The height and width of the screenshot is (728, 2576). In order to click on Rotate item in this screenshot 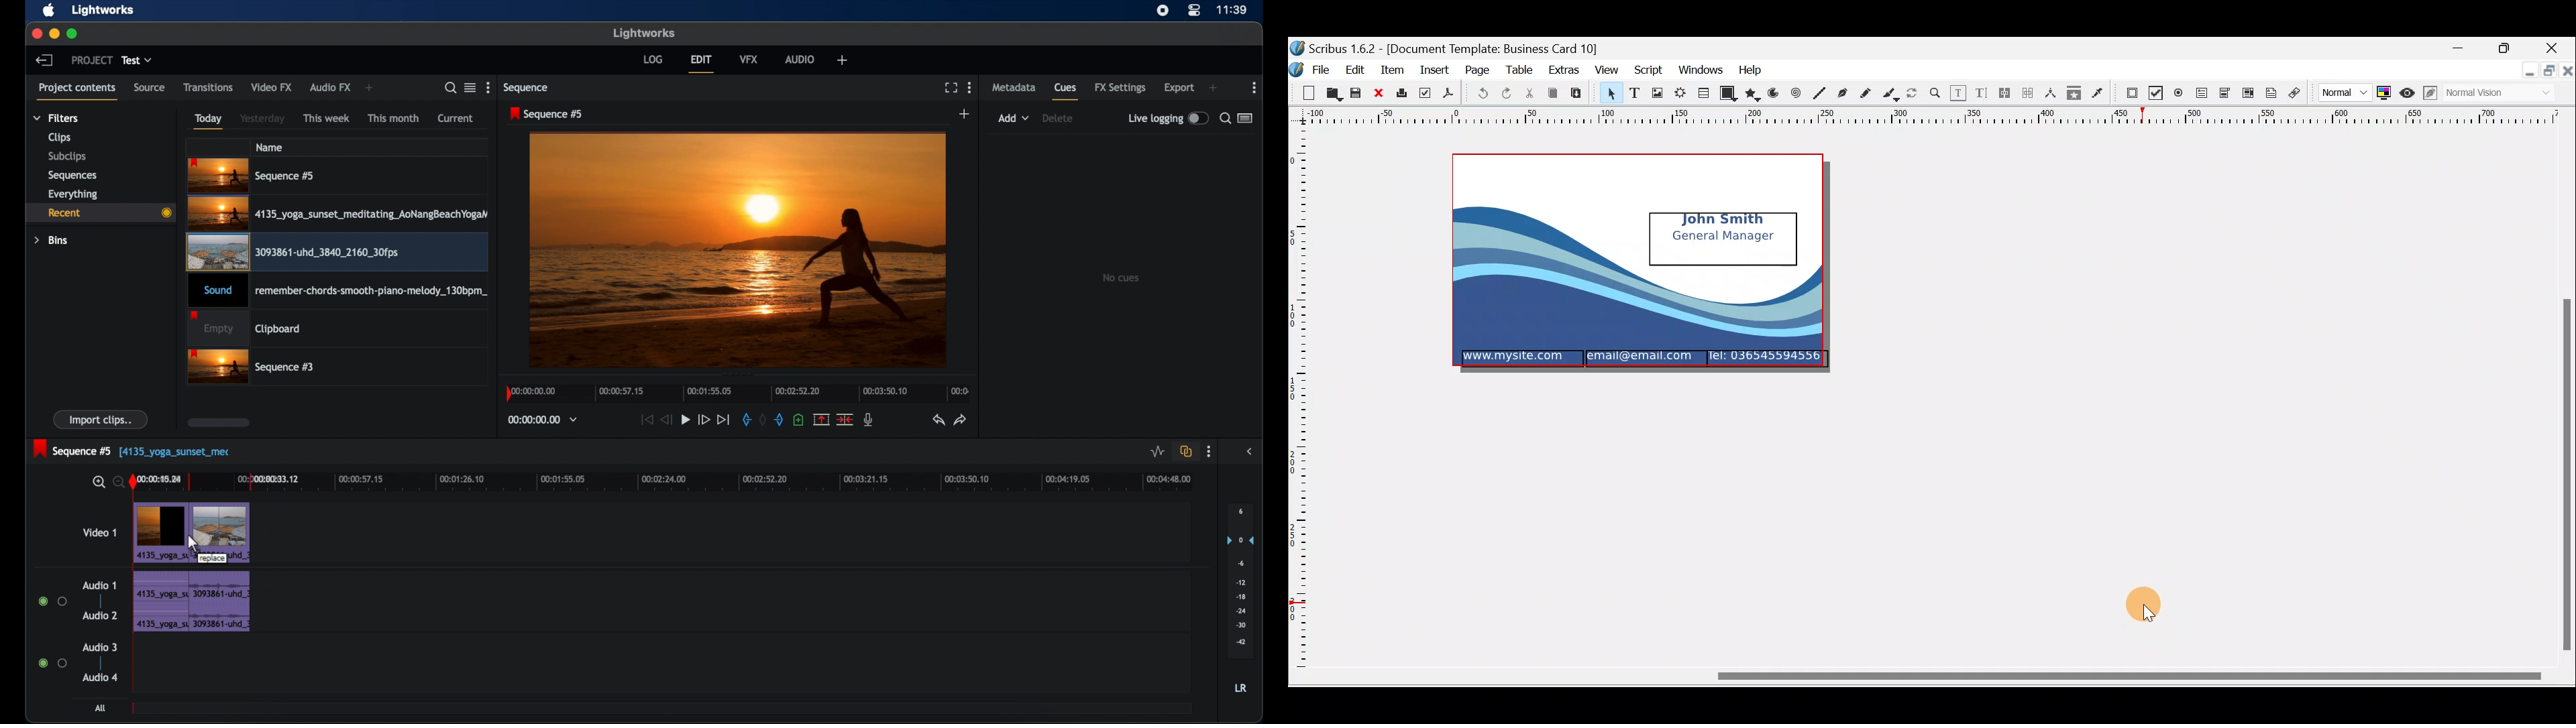, I will do `click(1913, 94)`.